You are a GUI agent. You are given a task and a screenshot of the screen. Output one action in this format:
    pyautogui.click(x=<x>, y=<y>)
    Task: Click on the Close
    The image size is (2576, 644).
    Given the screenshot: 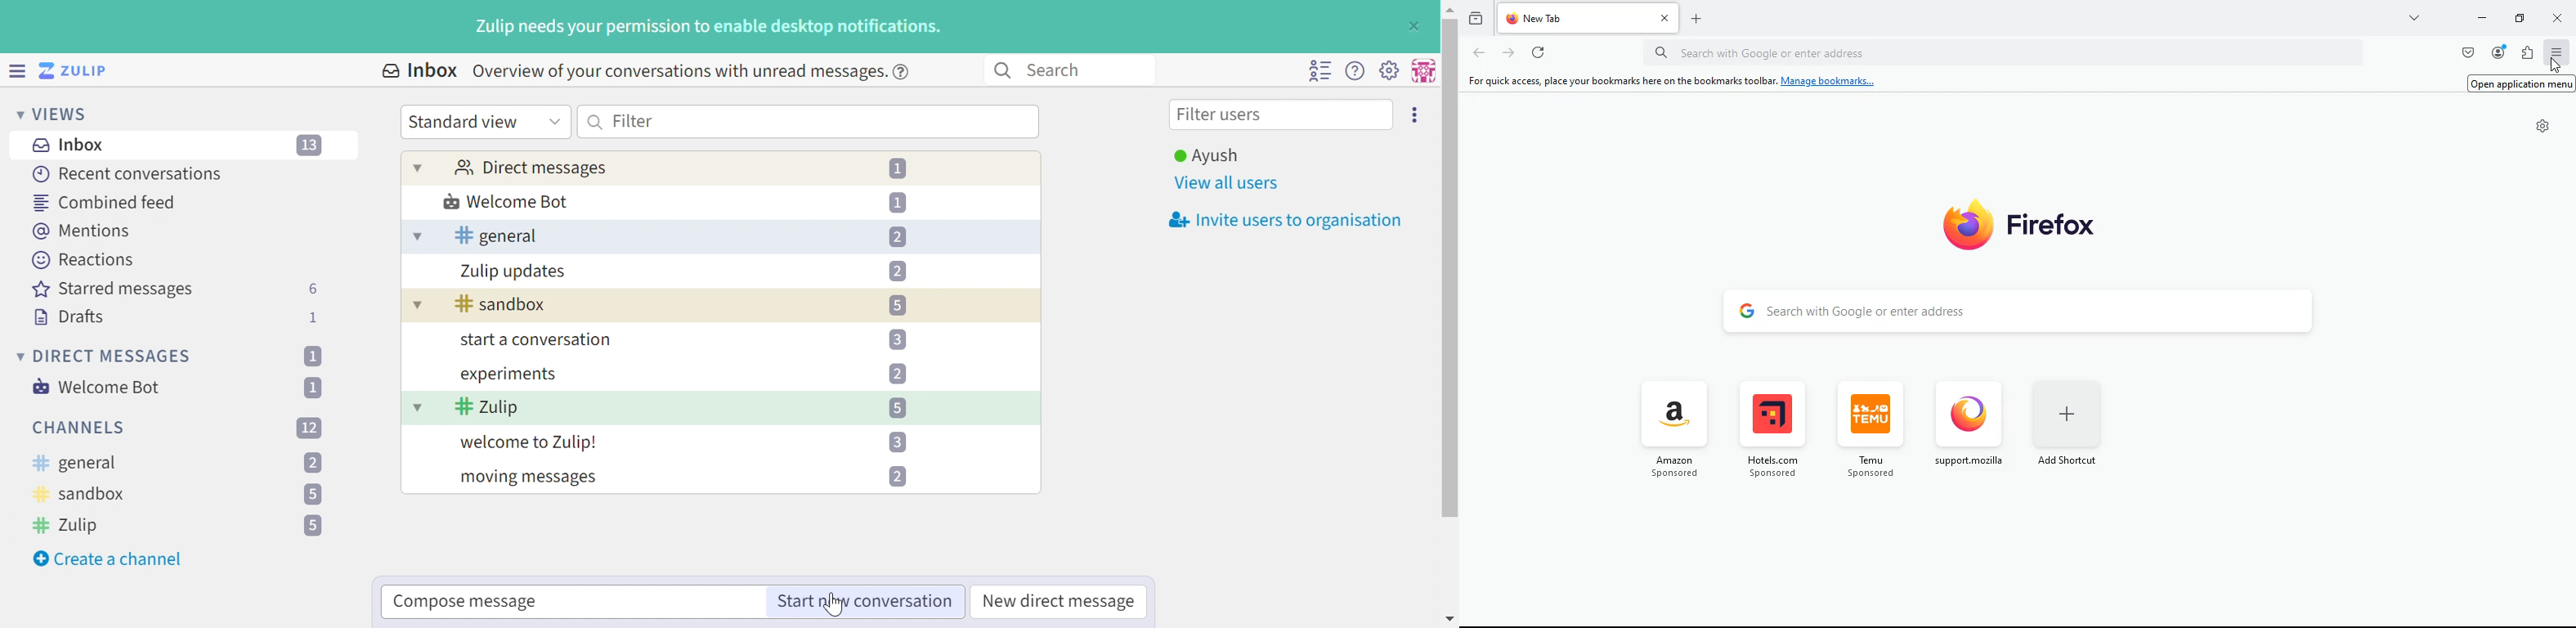 What is the action you would take?
    pyautogui.click(x=1412, y=27)
    